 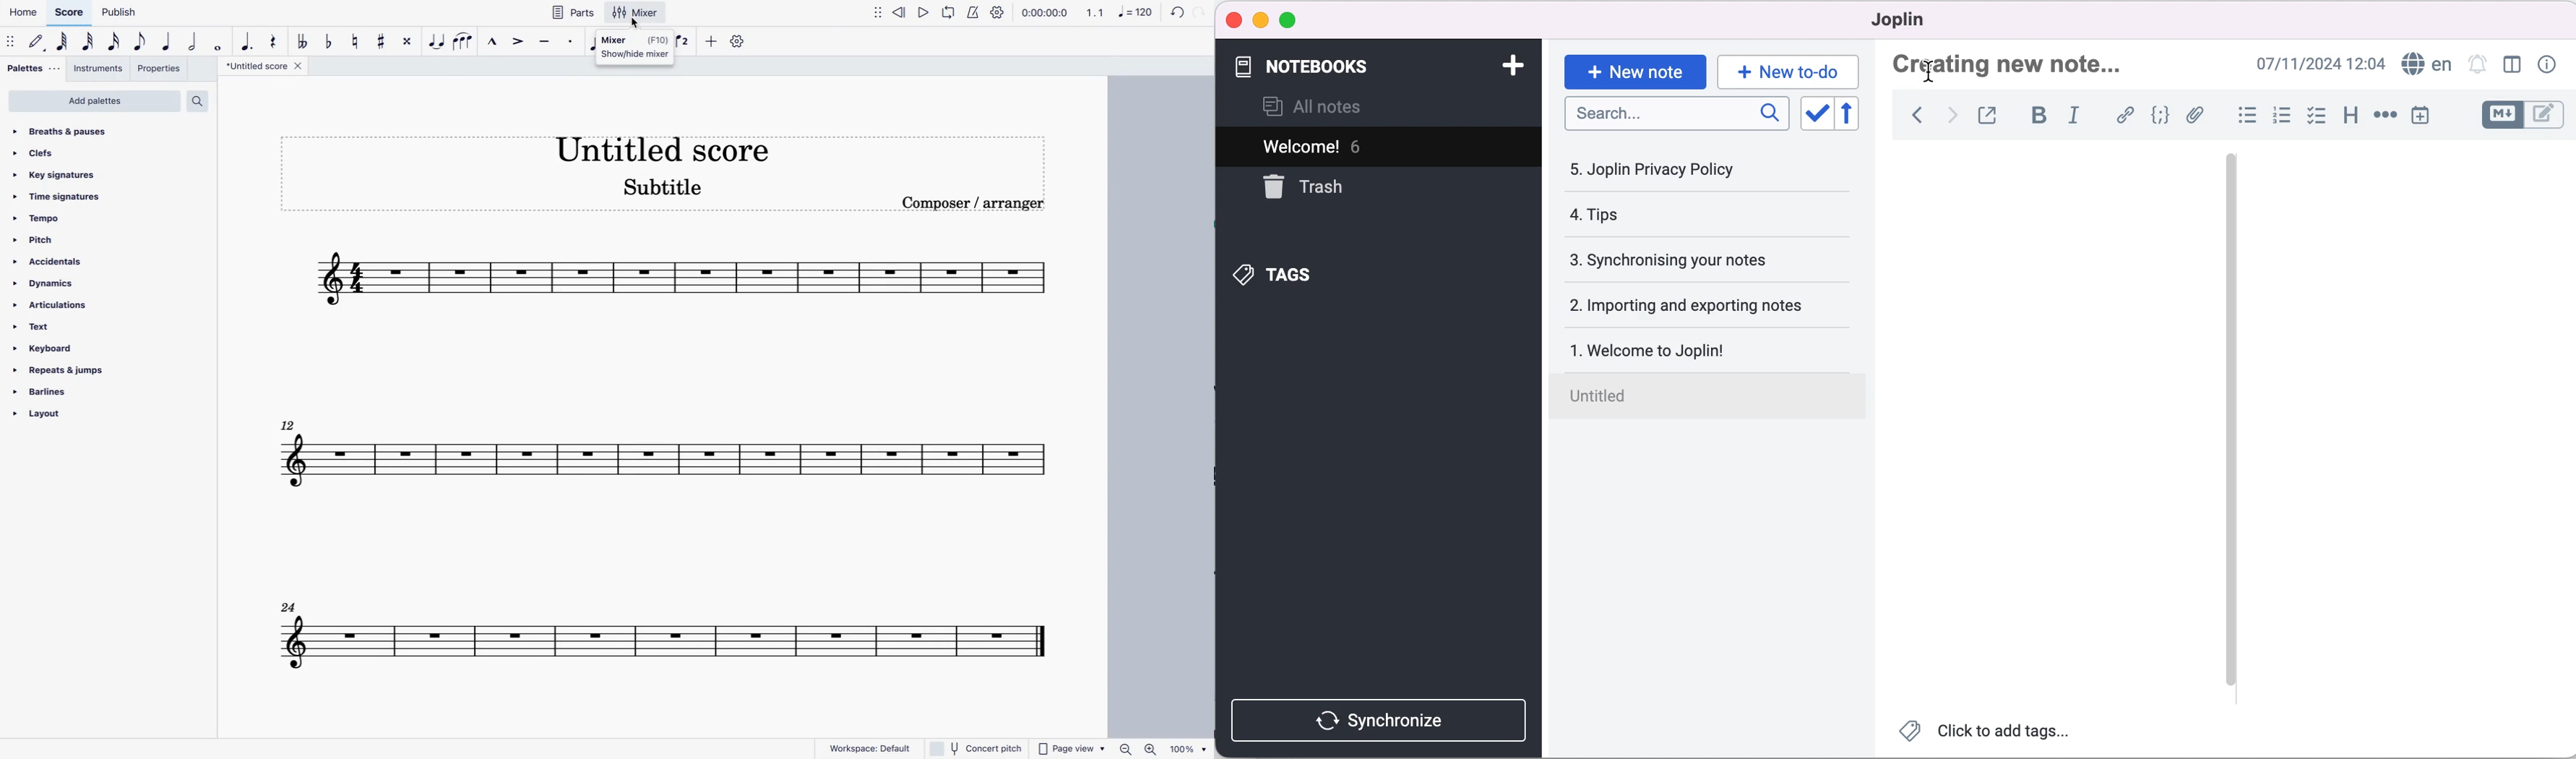 I want to click on horizontal rule, so click(x=2385, y=117).